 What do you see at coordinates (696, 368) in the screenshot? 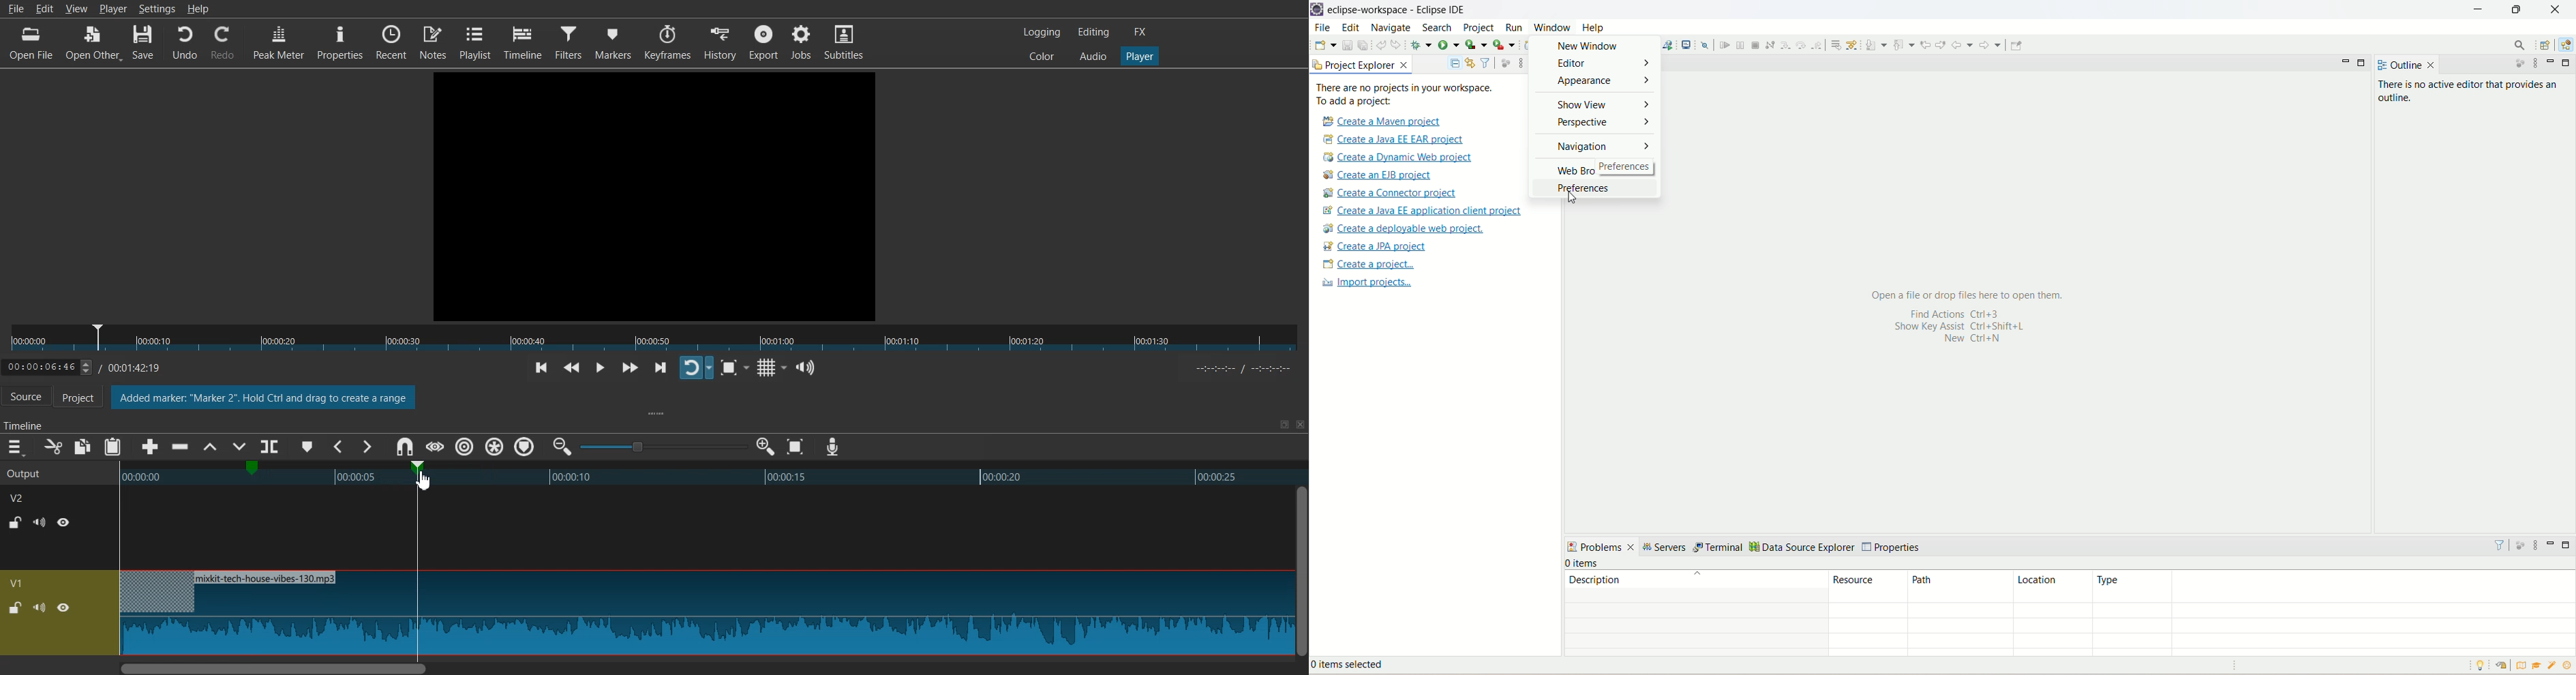
I see `Toggle player lopping` at bounding box center [696, 368].